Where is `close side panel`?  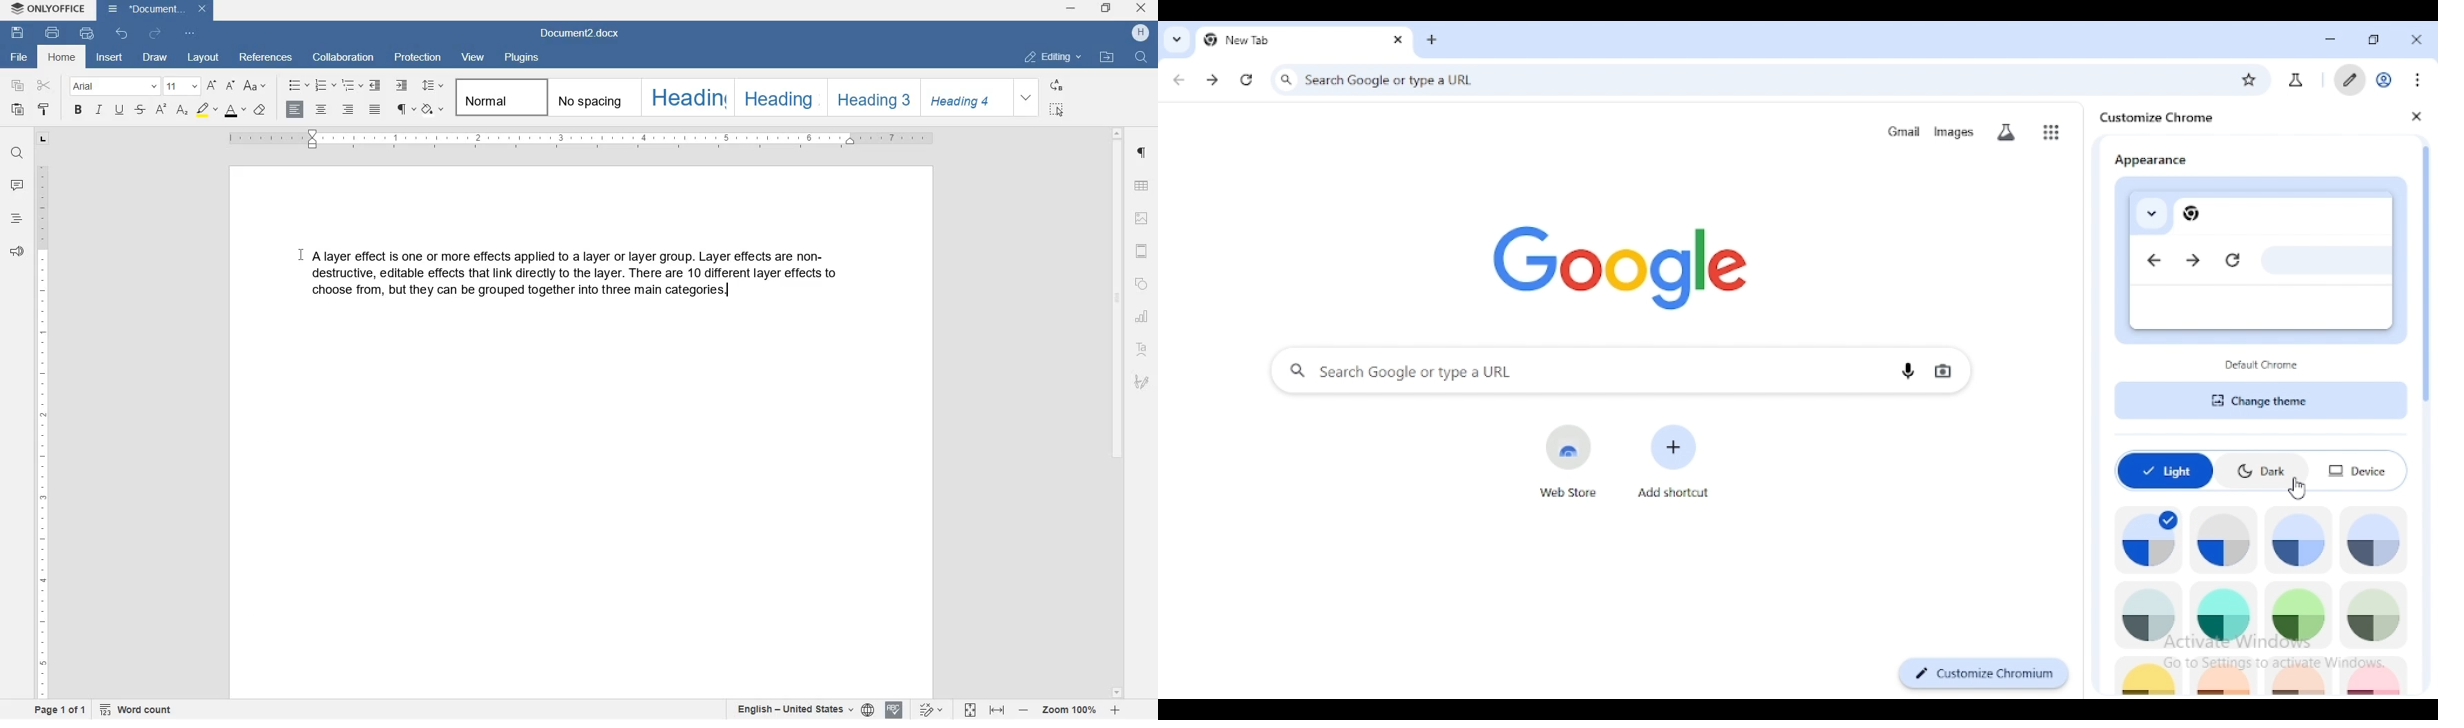 close side panel is located at coordinates (2416, 117).